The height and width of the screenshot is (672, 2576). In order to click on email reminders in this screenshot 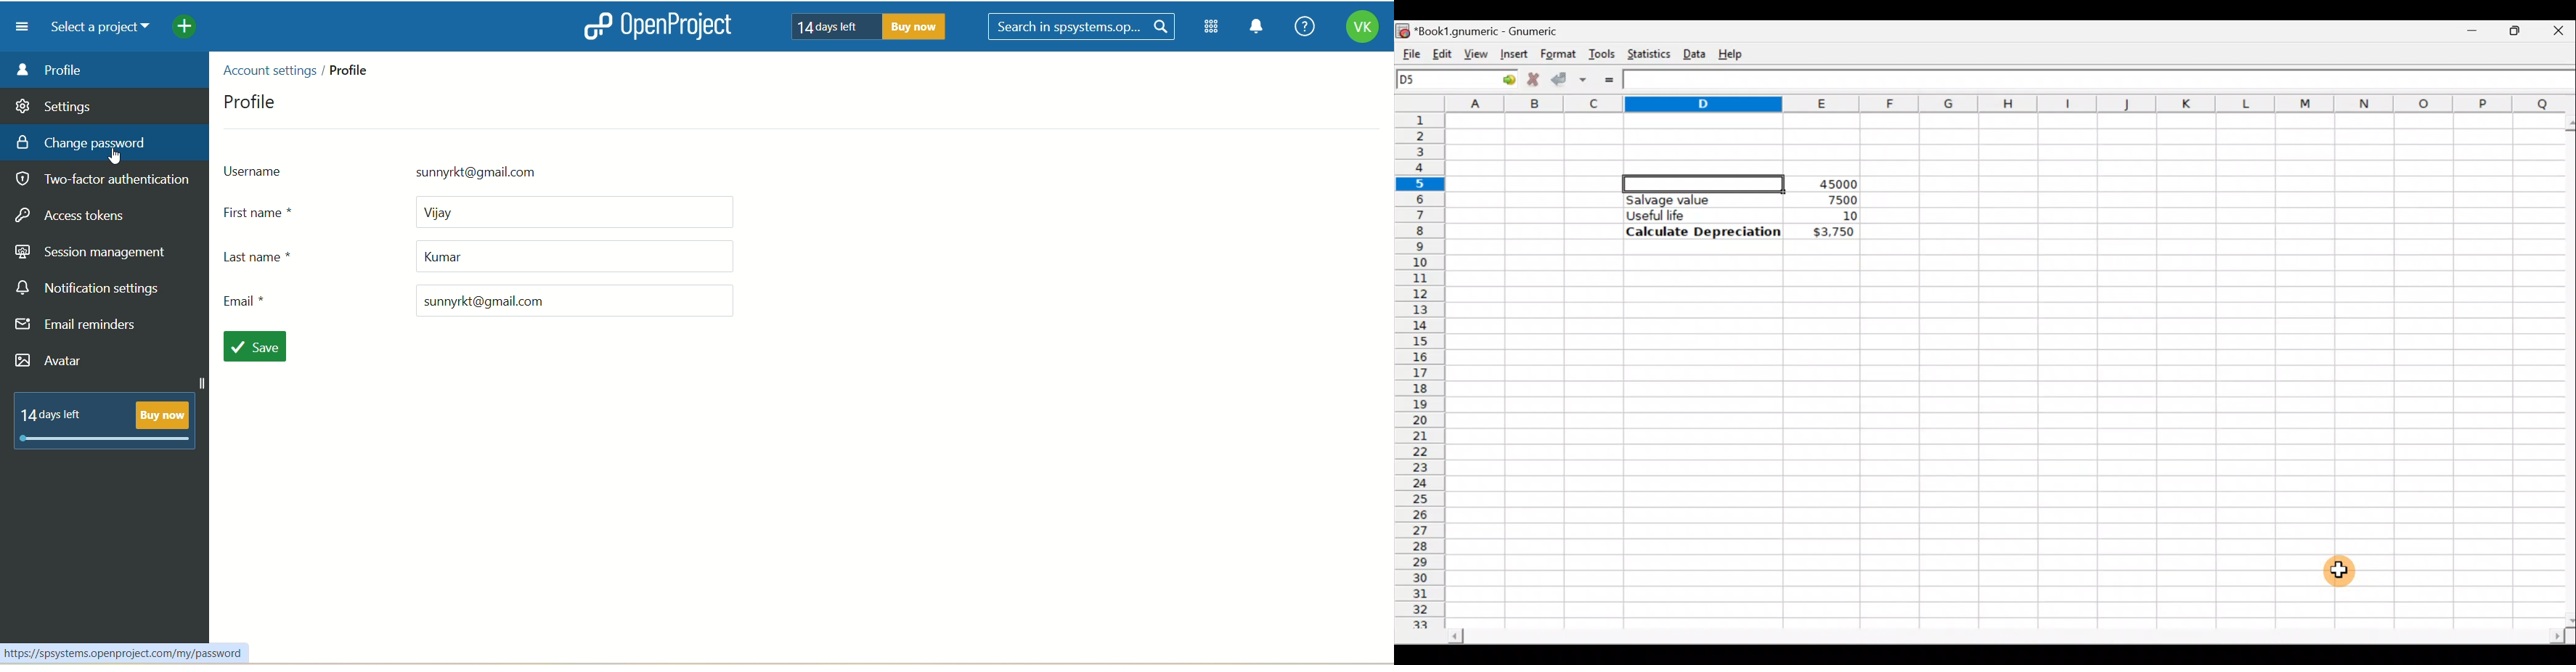, I will do `click(80, 327)`.